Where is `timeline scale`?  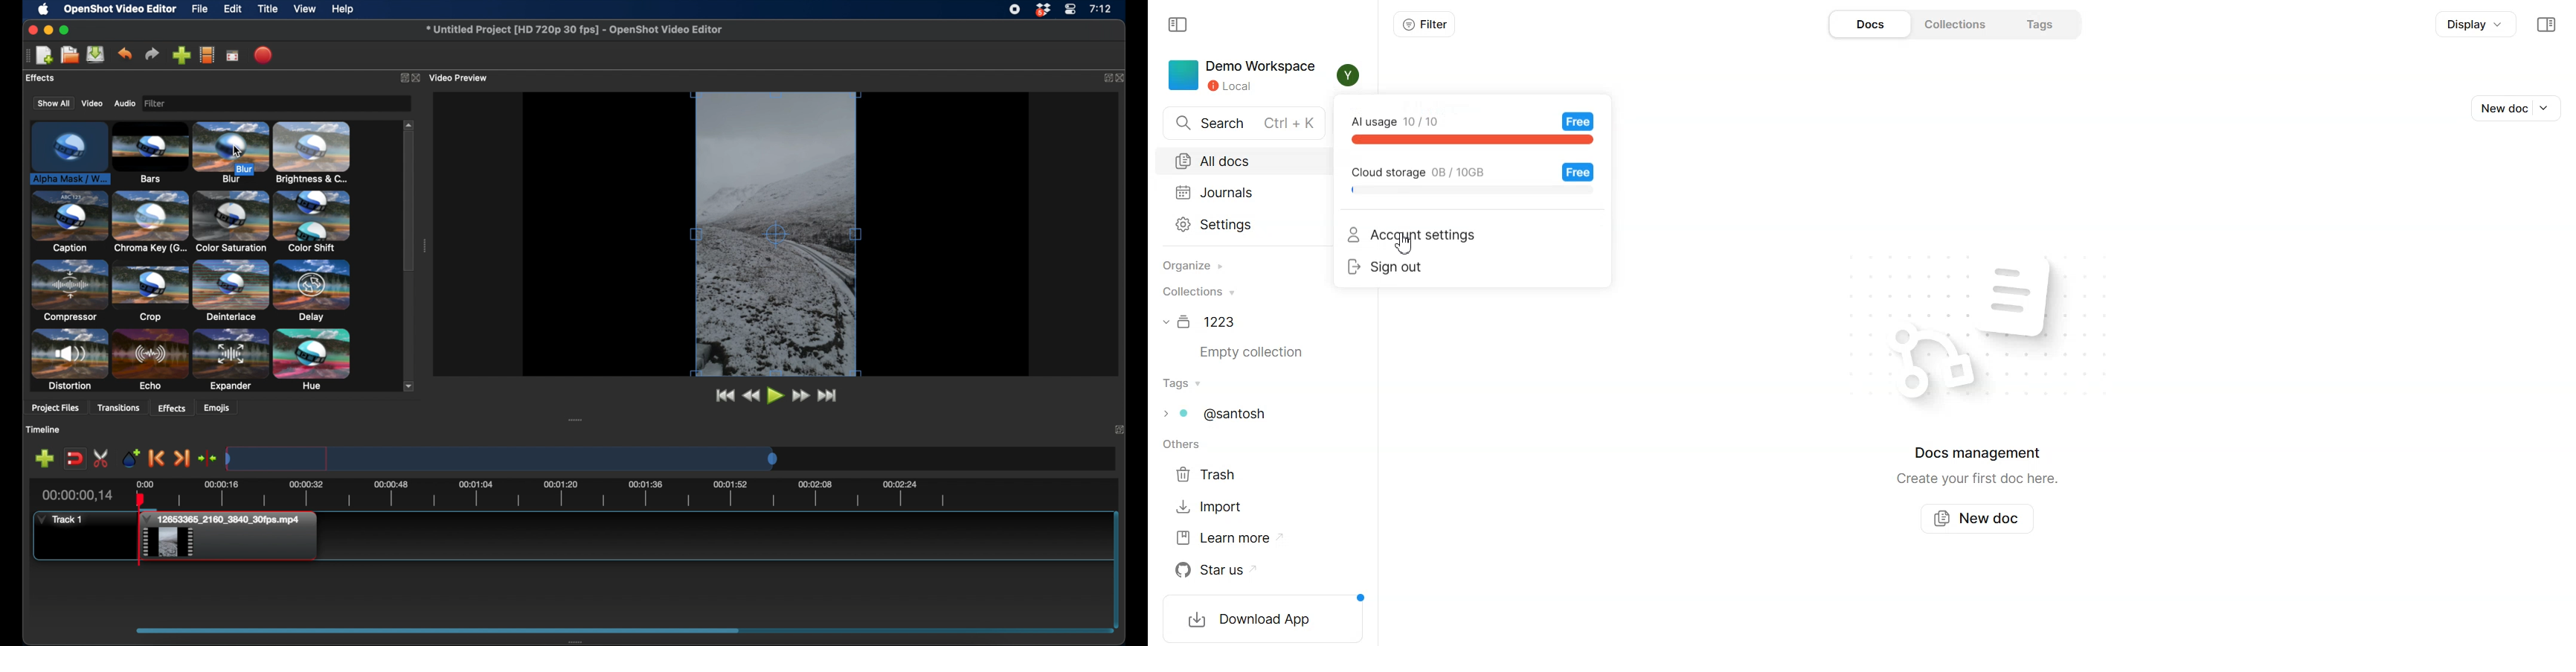
timeline scale is located at coordinates (502, 458).